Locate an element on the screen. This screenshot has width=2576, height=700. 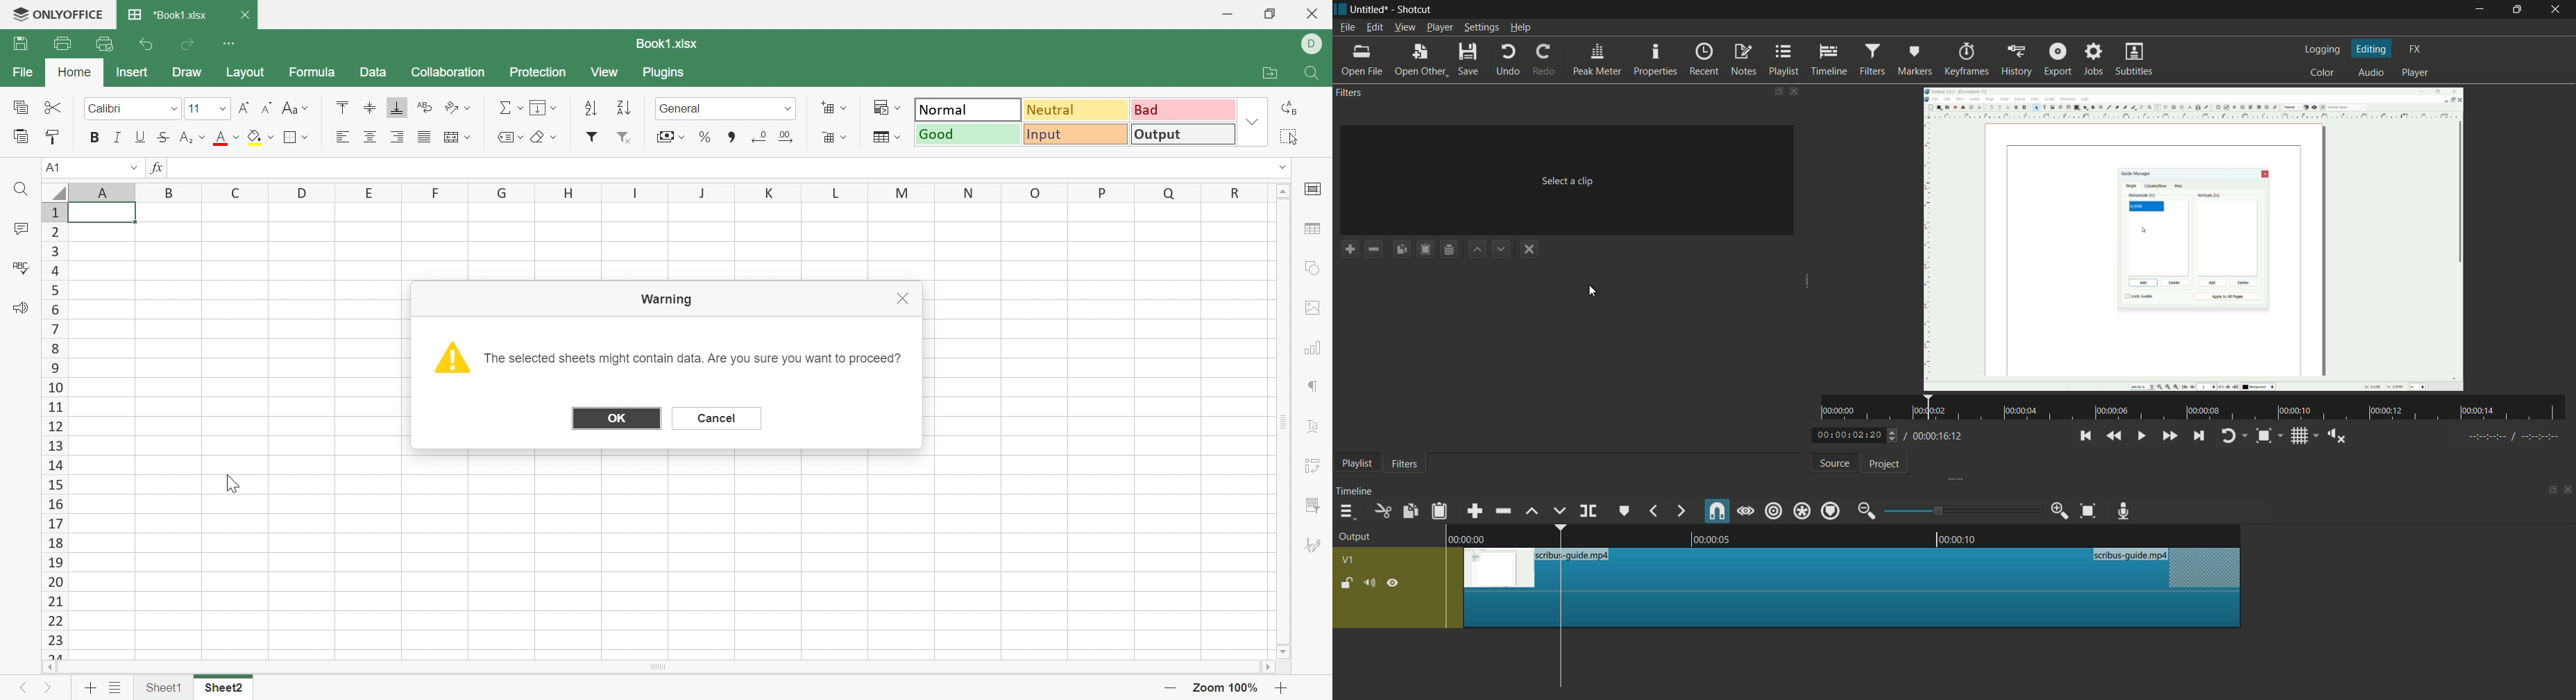
timeline is located at coordinates (1354, 491).